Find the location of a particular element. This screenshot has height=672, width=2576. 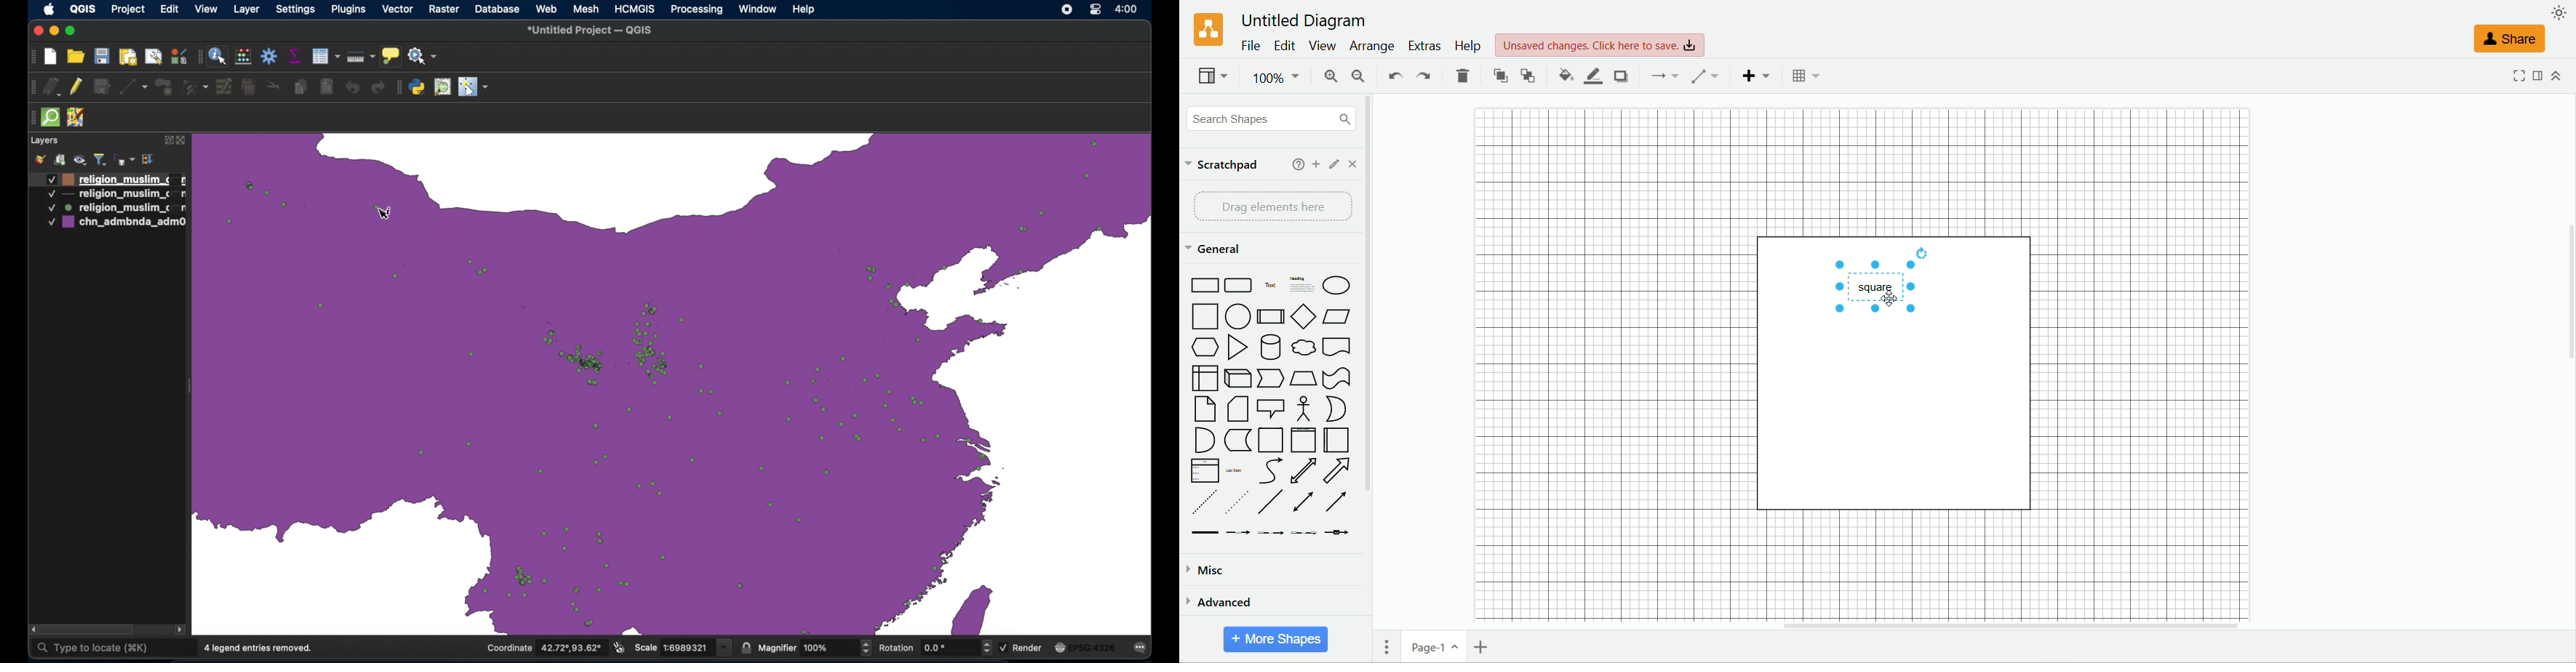

view is located at coordinates (1213, 78).